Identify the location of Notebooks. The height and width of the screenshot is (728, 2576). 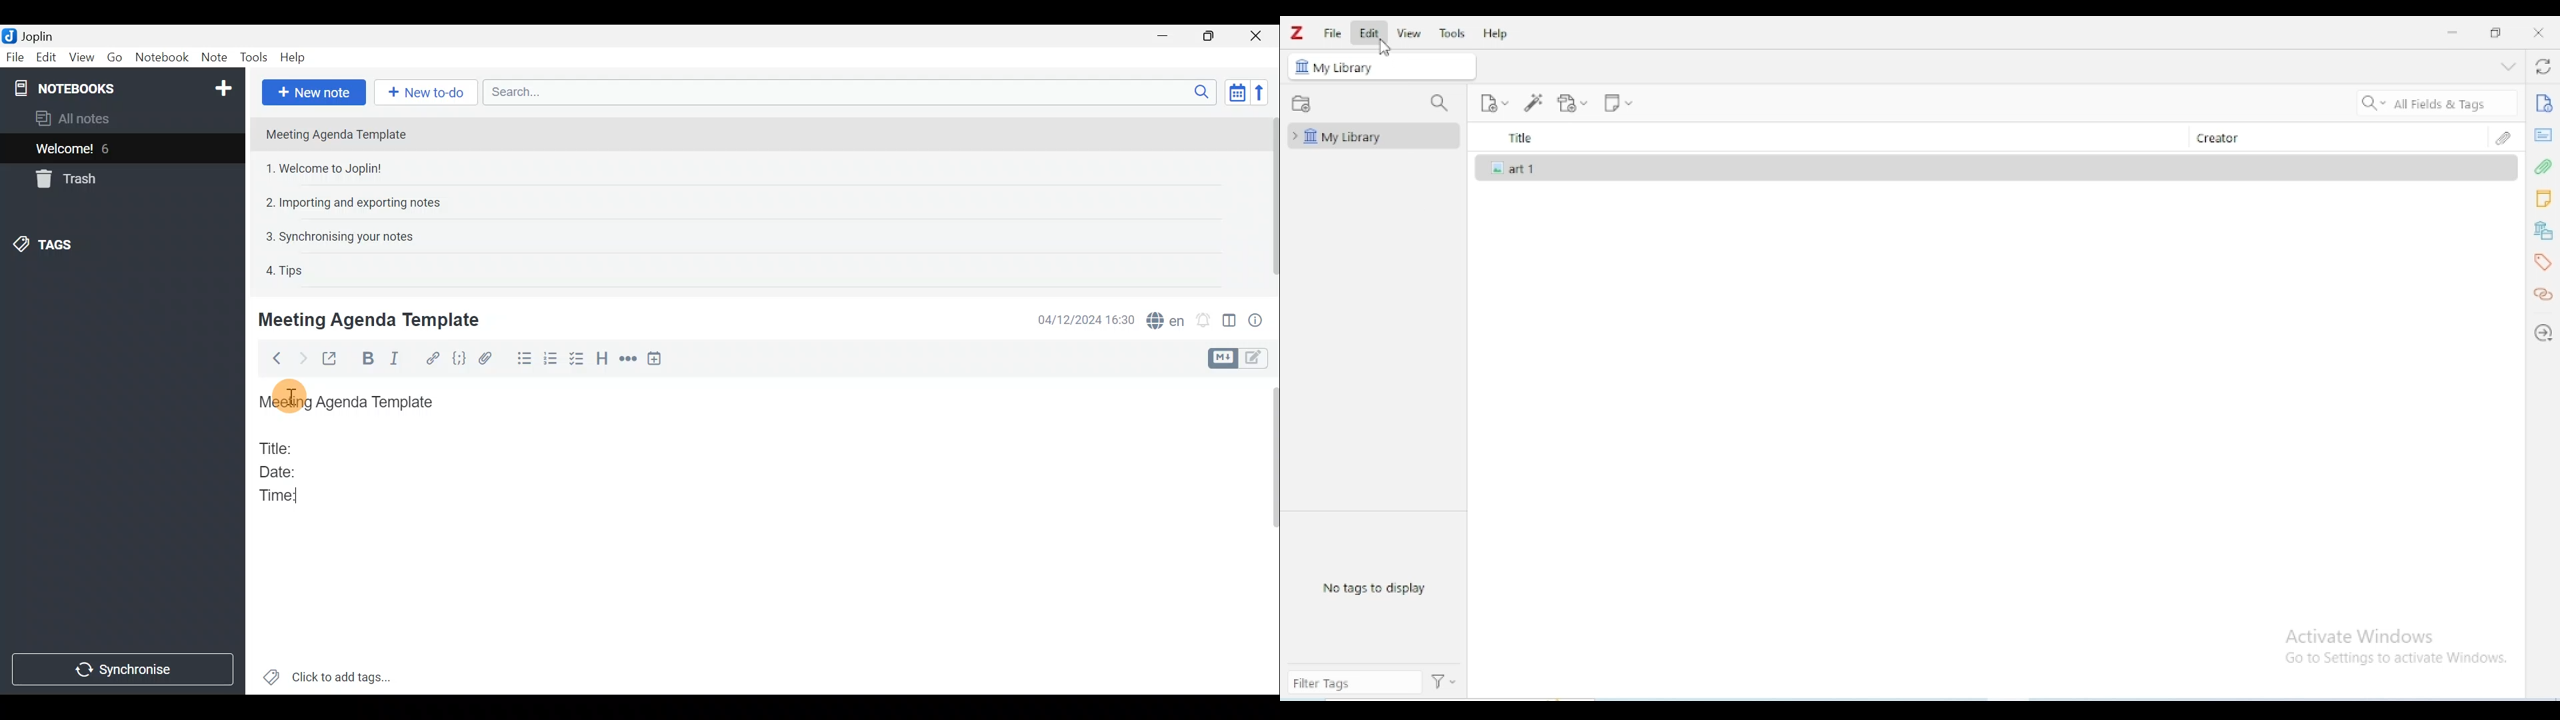
(125, 87).